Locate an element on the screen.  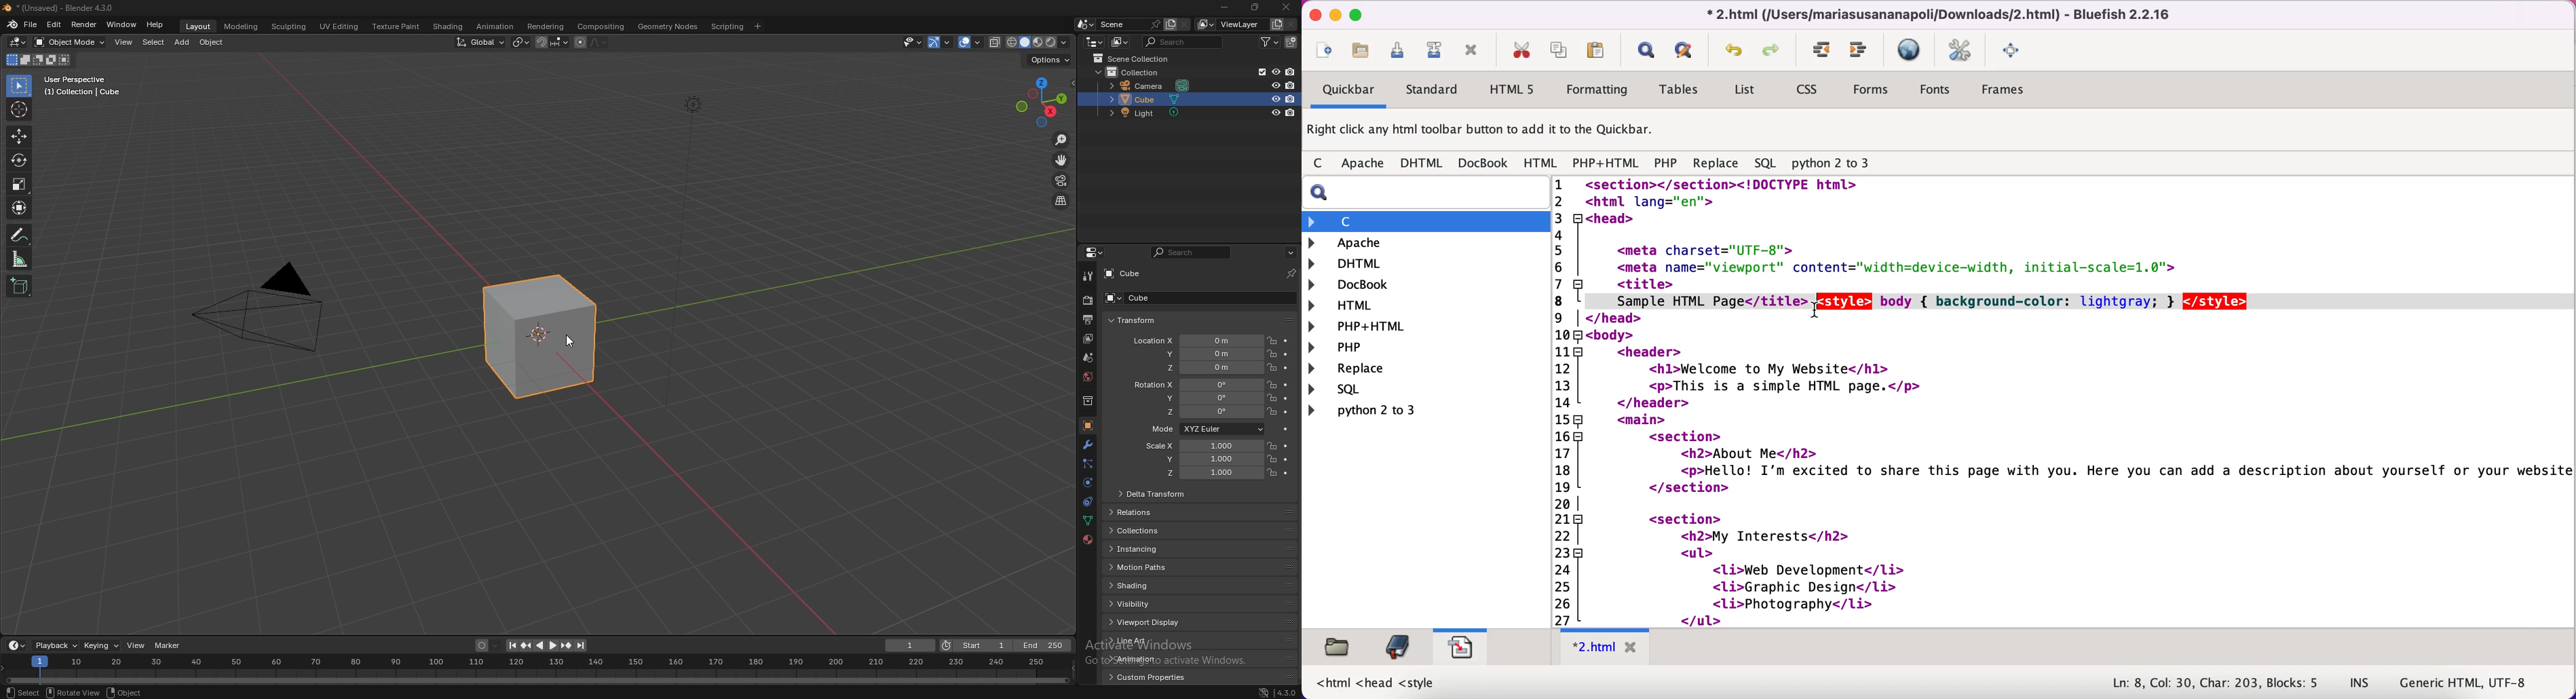
show find bar is located at coordinates (1646, 51).